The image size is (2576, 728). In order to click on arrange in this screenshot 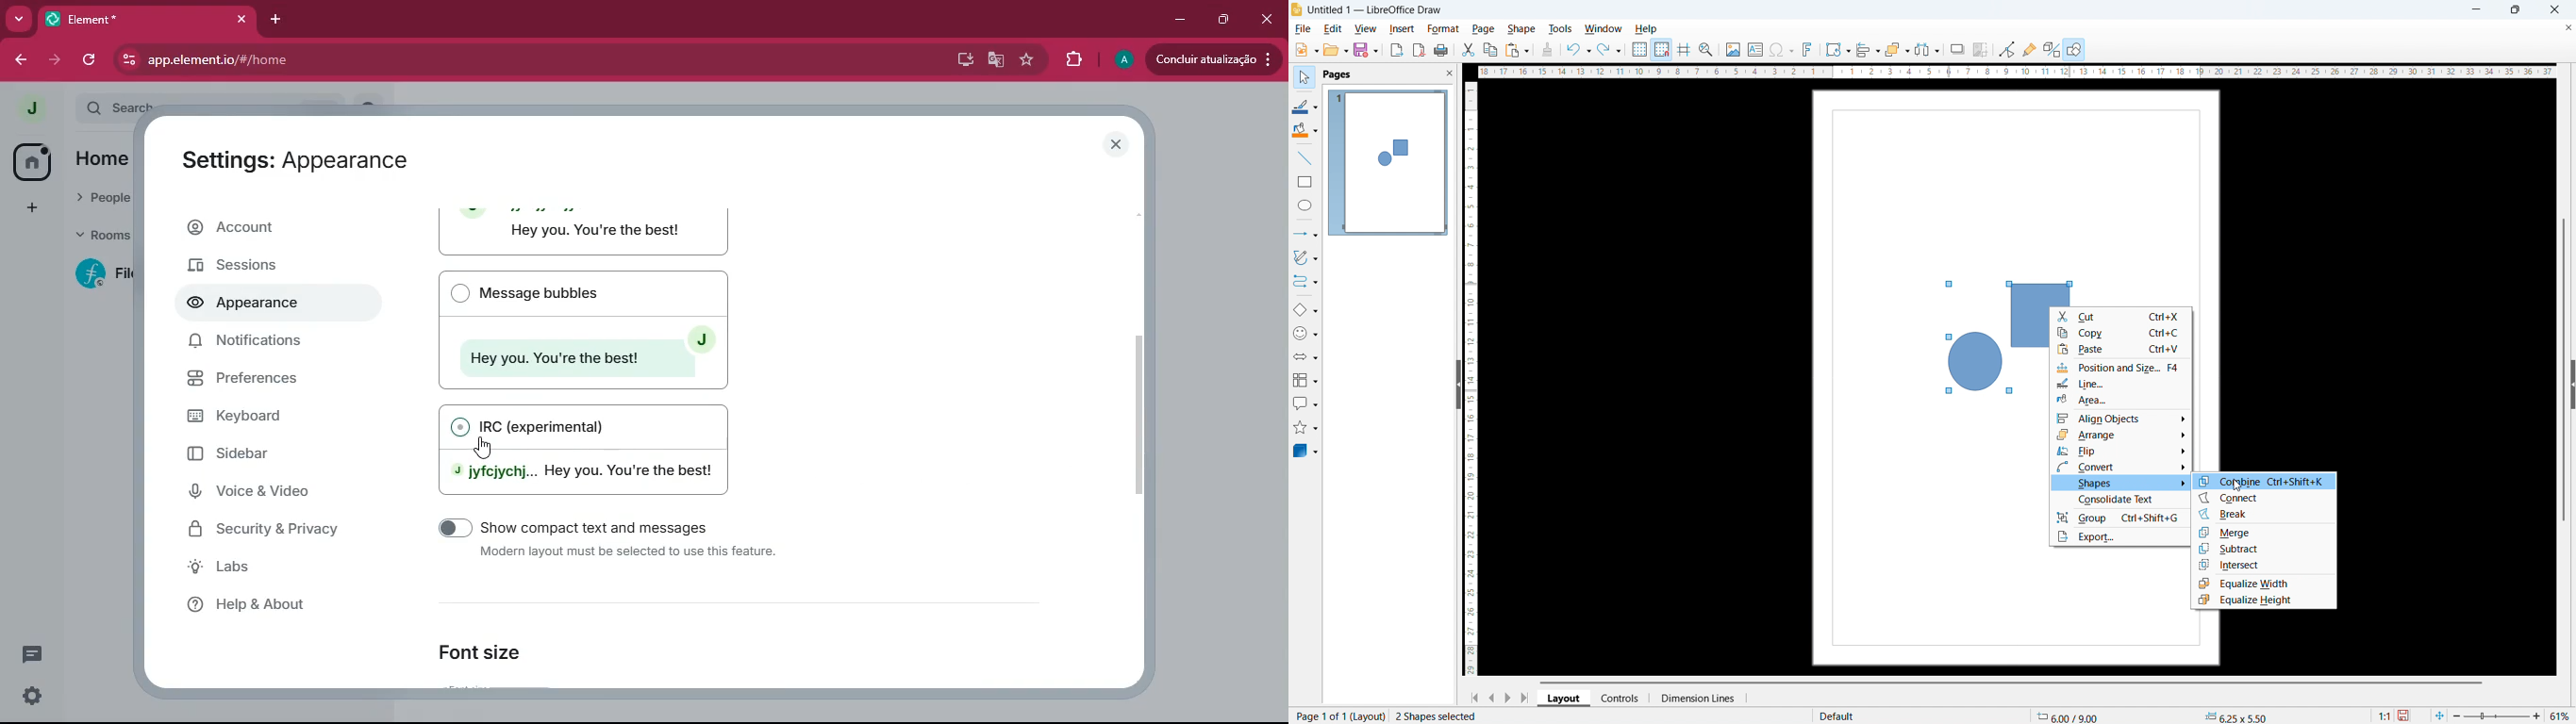, I will do `click(2122, 434)`.